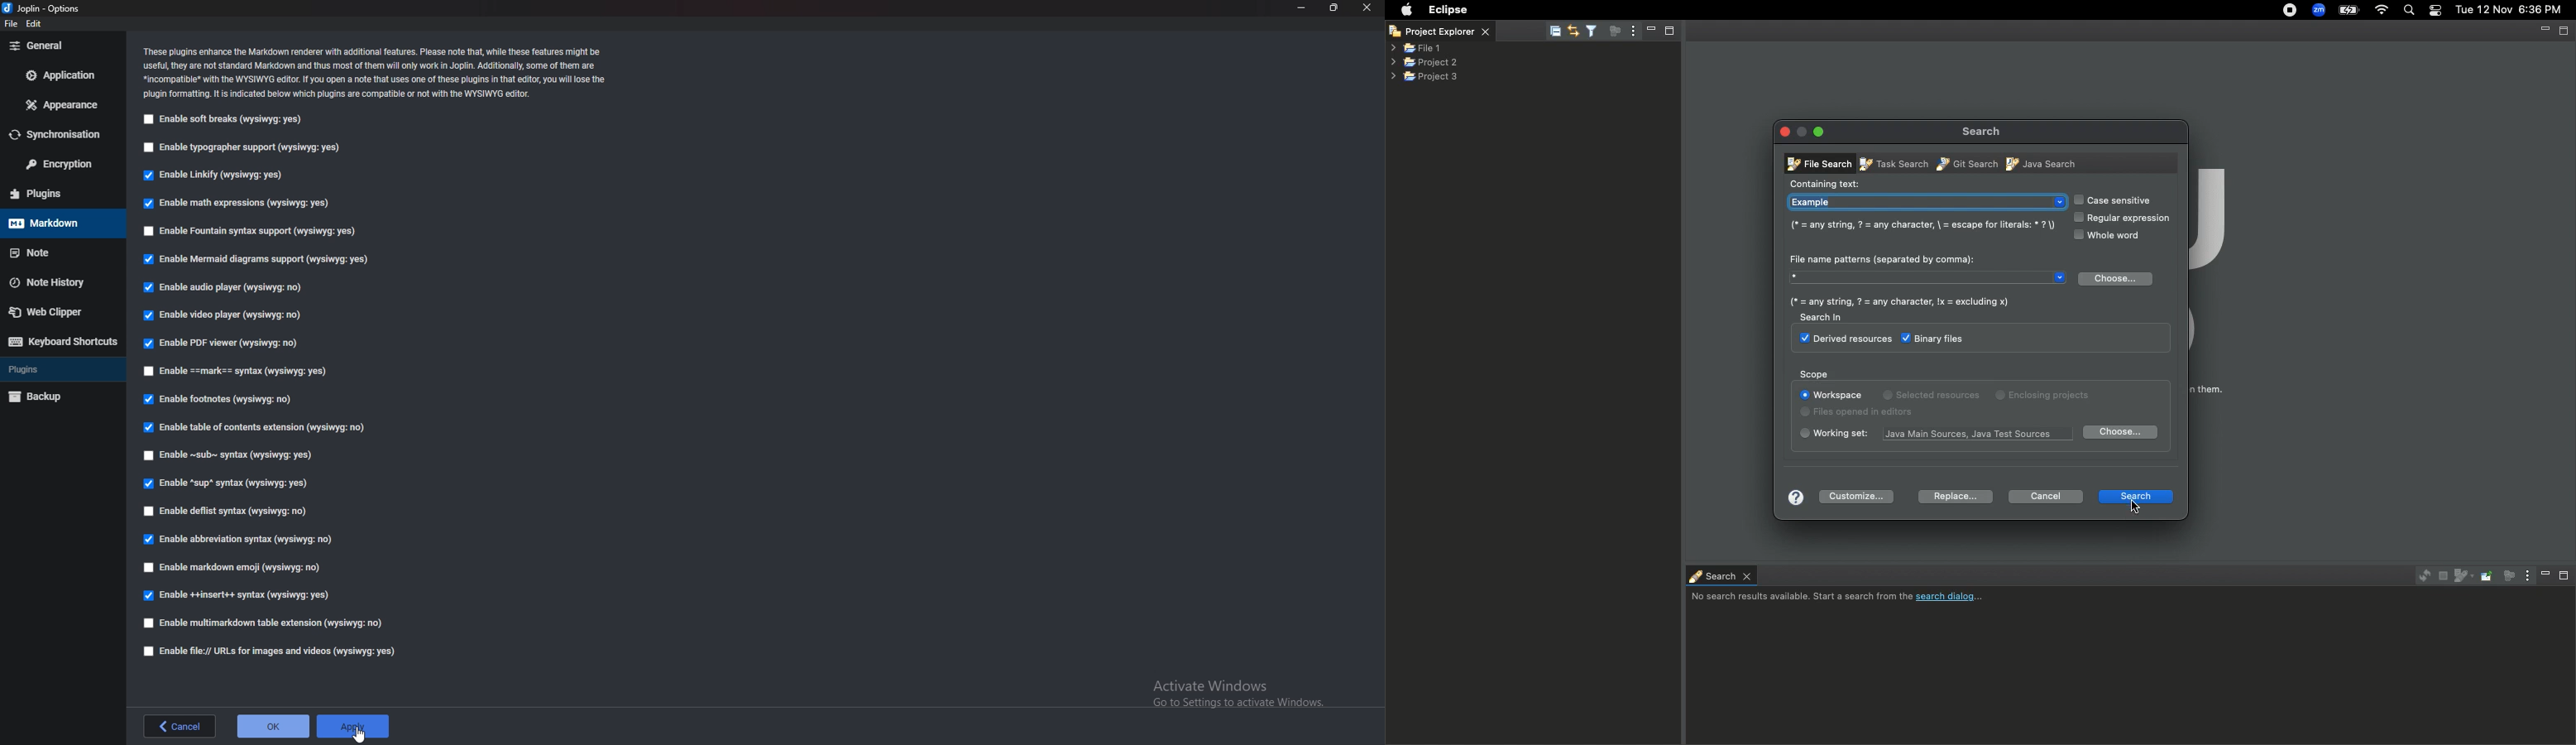  Describe the element at coordinates (58, 106) in the screenshot. I see `Appearance` at that location.